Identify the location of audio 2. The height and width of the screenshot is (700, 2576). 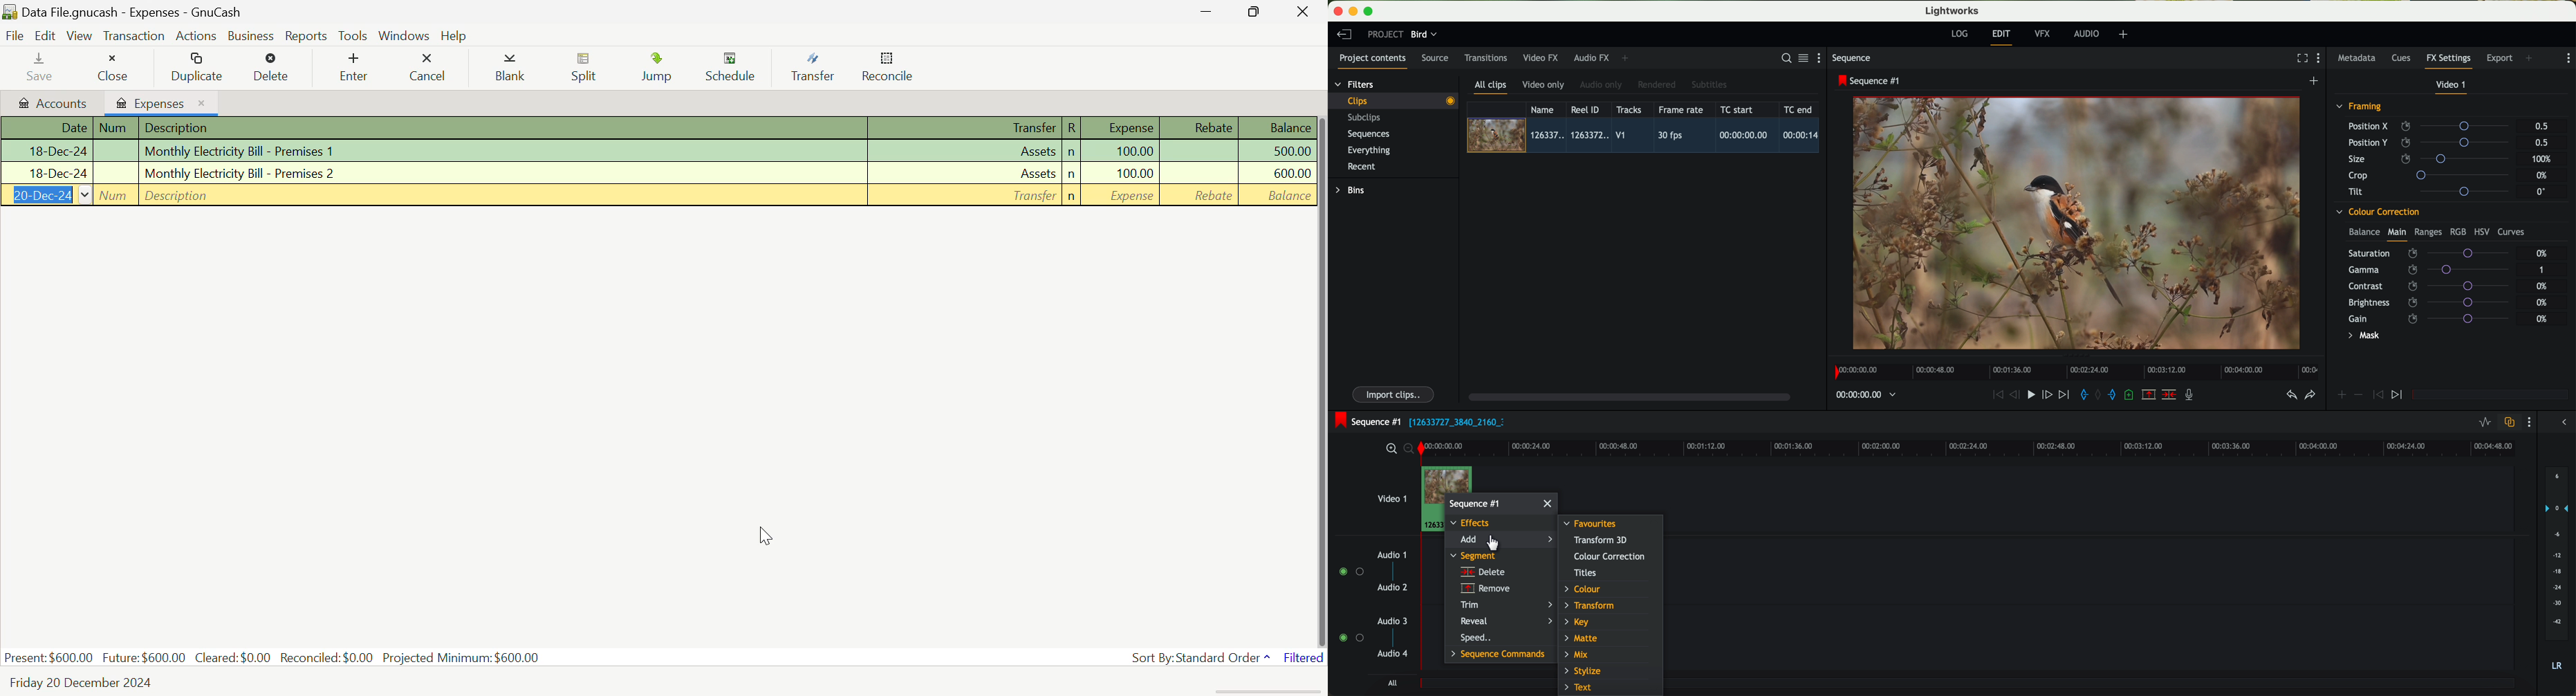
(1393, 588).